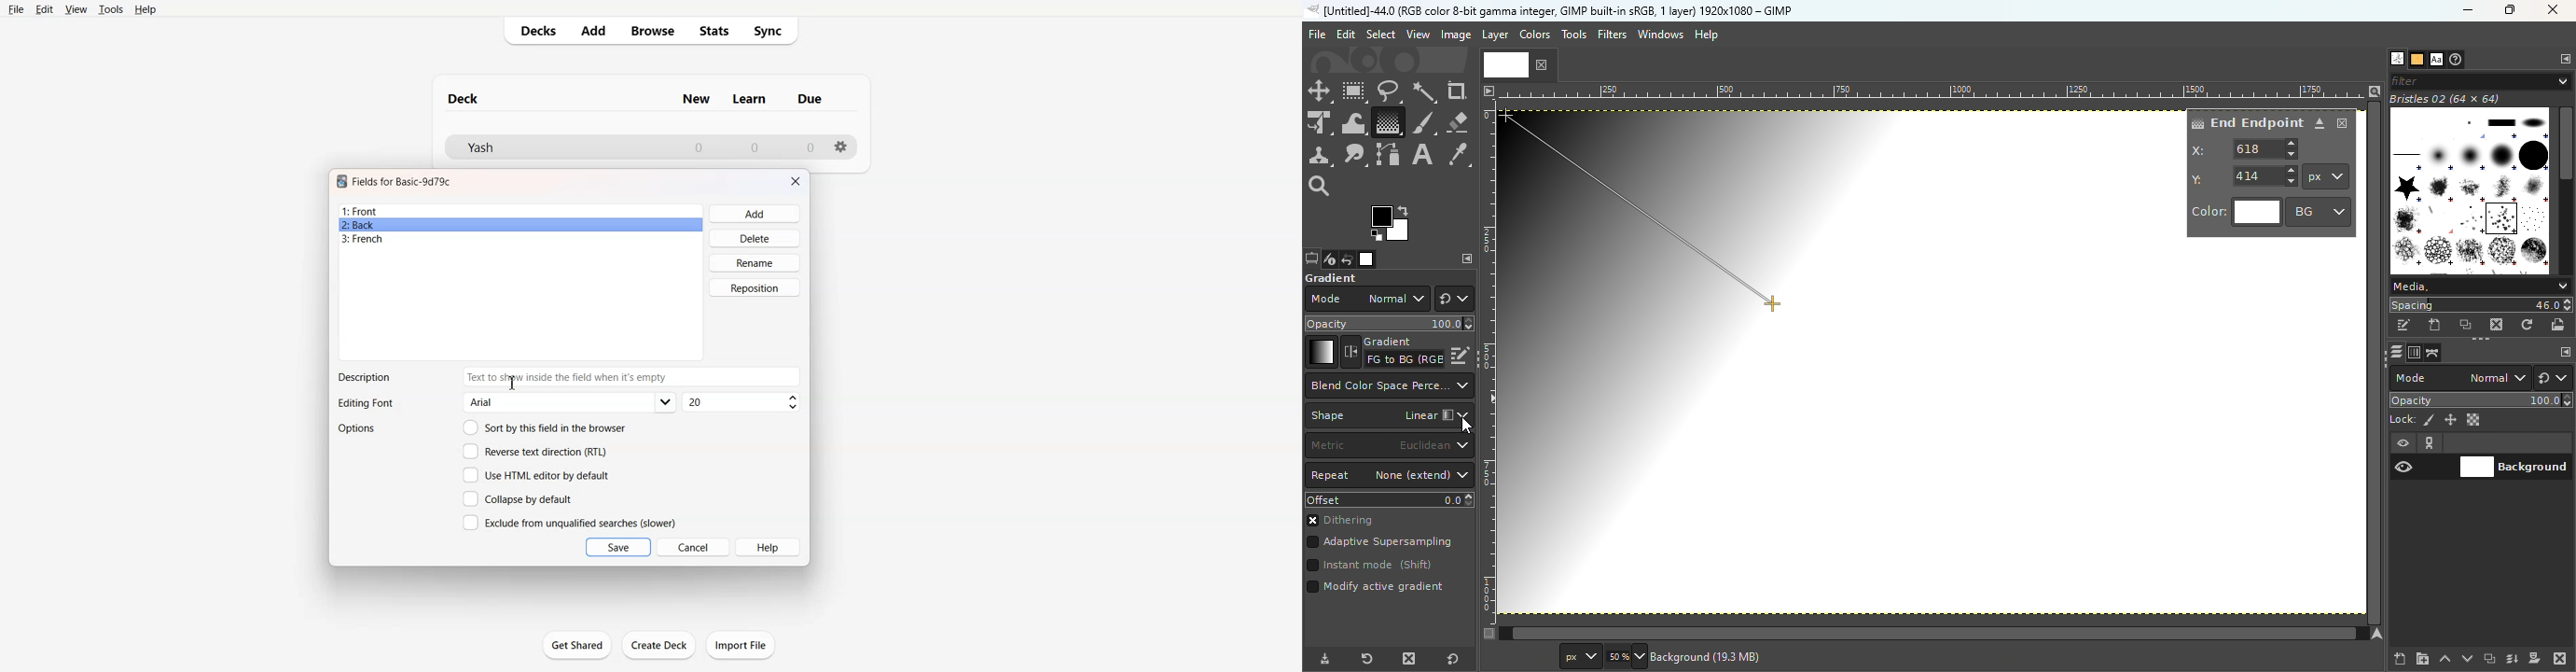  What do you see at coordinates (619, 547) in the screenshot?
I see `Save` at bounding box center [619, 547].